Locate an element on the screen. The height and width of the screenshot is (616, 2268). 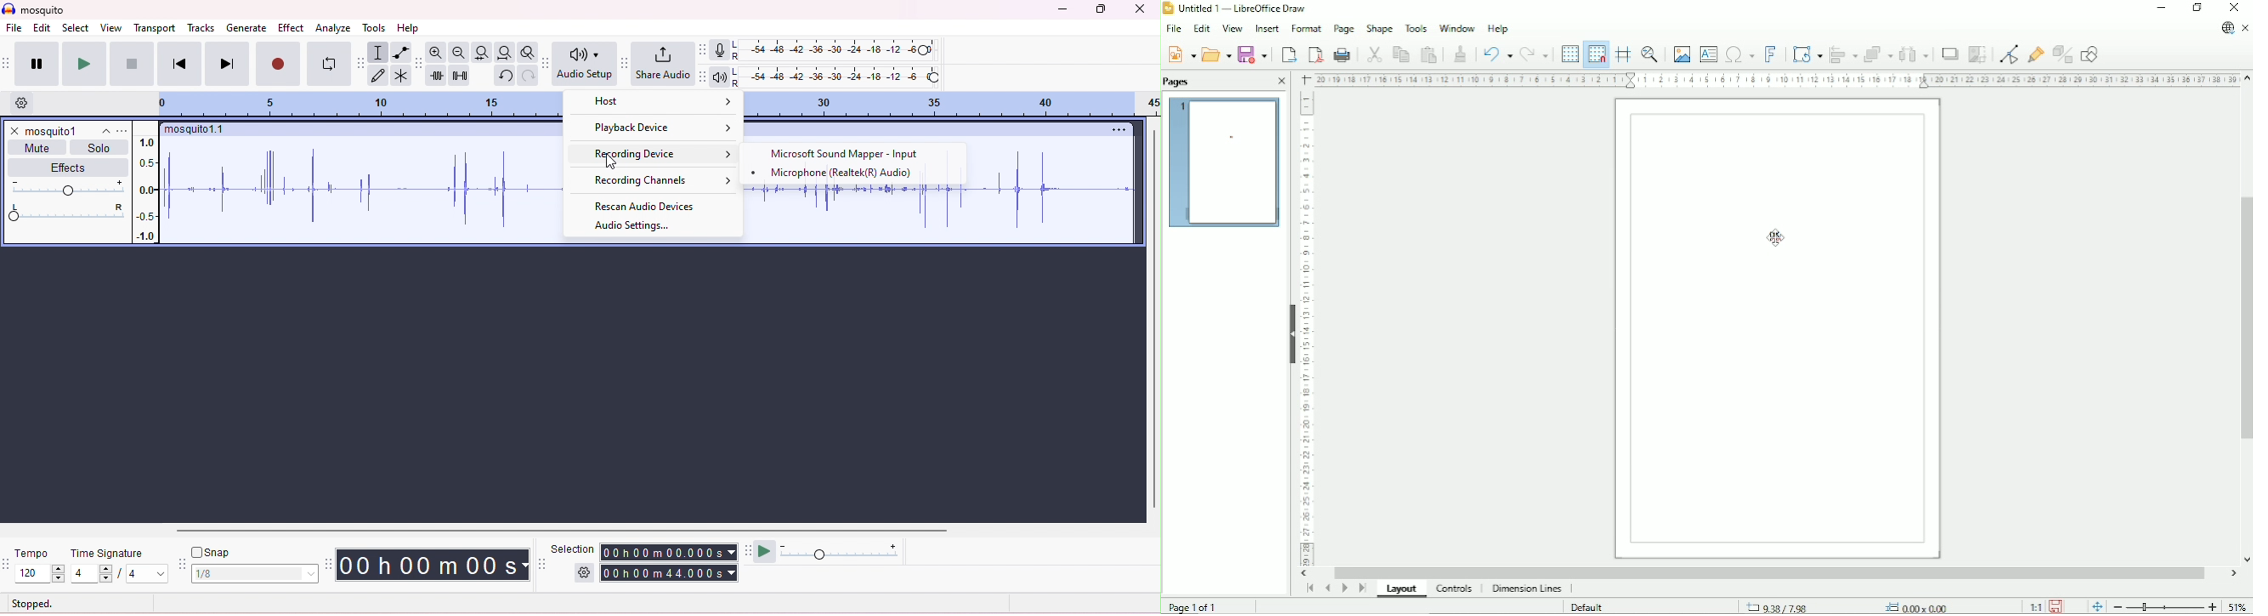
silence selection is located at coordinates (461, 77).